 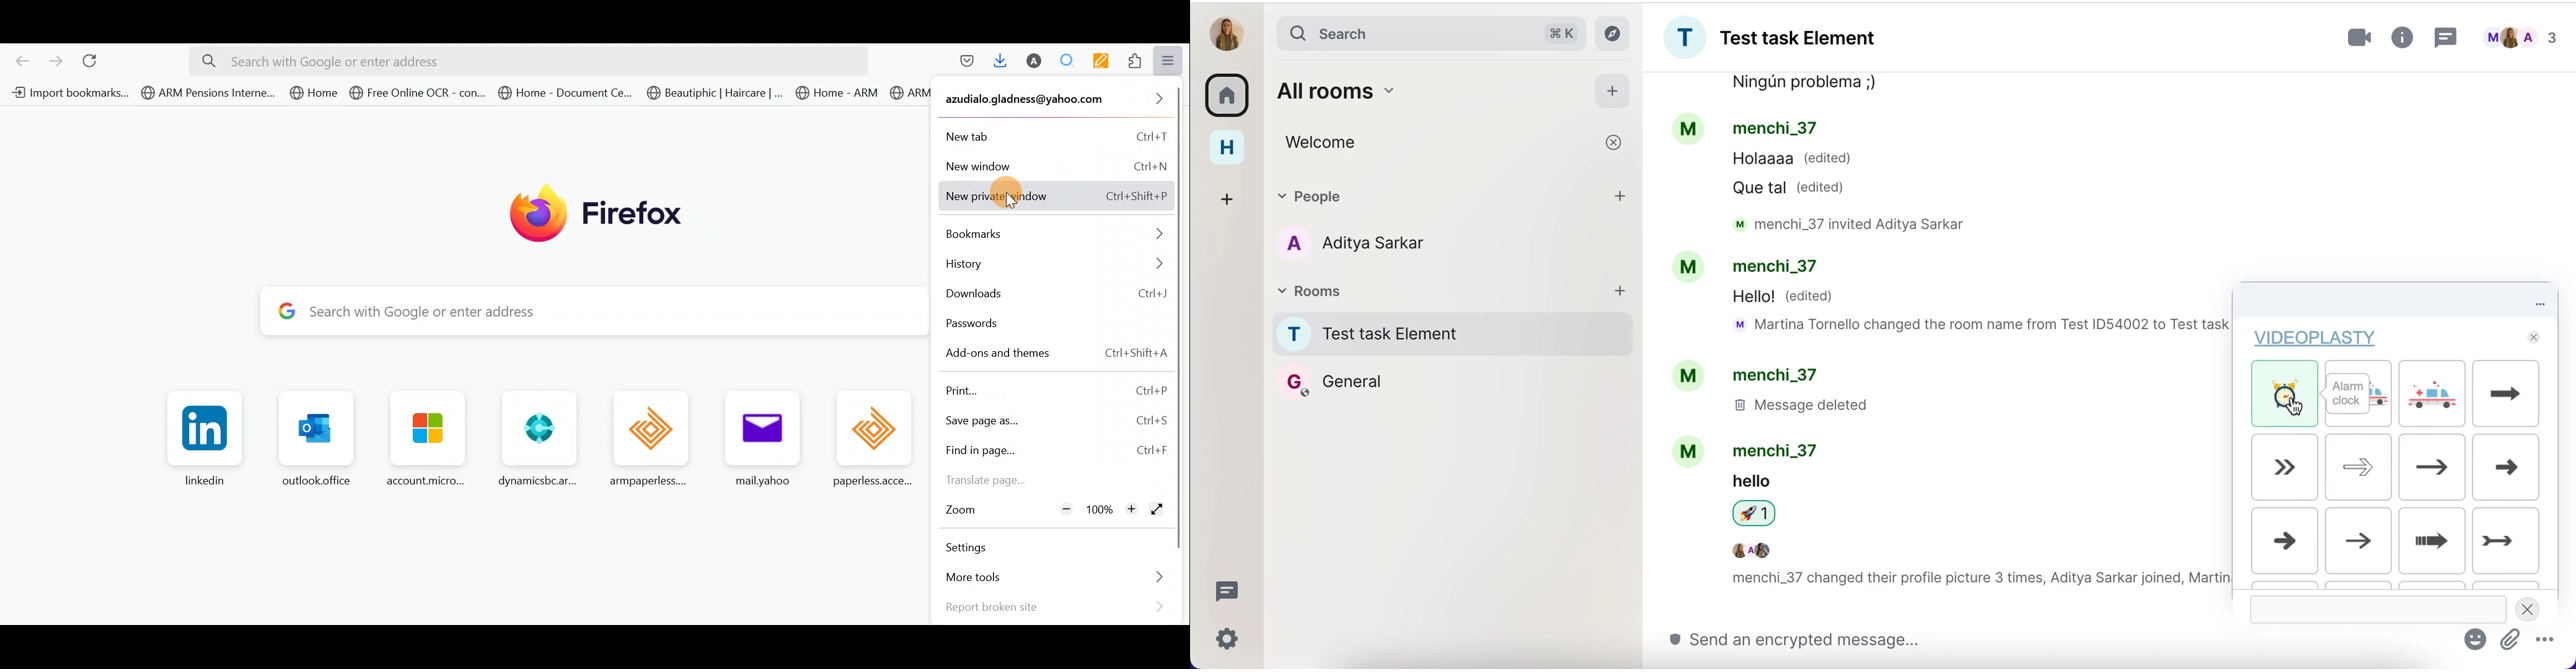 What do you see at coordinates (1228, 639) in the screenshot?
I see `quick settings` at bounding box center [1228, 639].